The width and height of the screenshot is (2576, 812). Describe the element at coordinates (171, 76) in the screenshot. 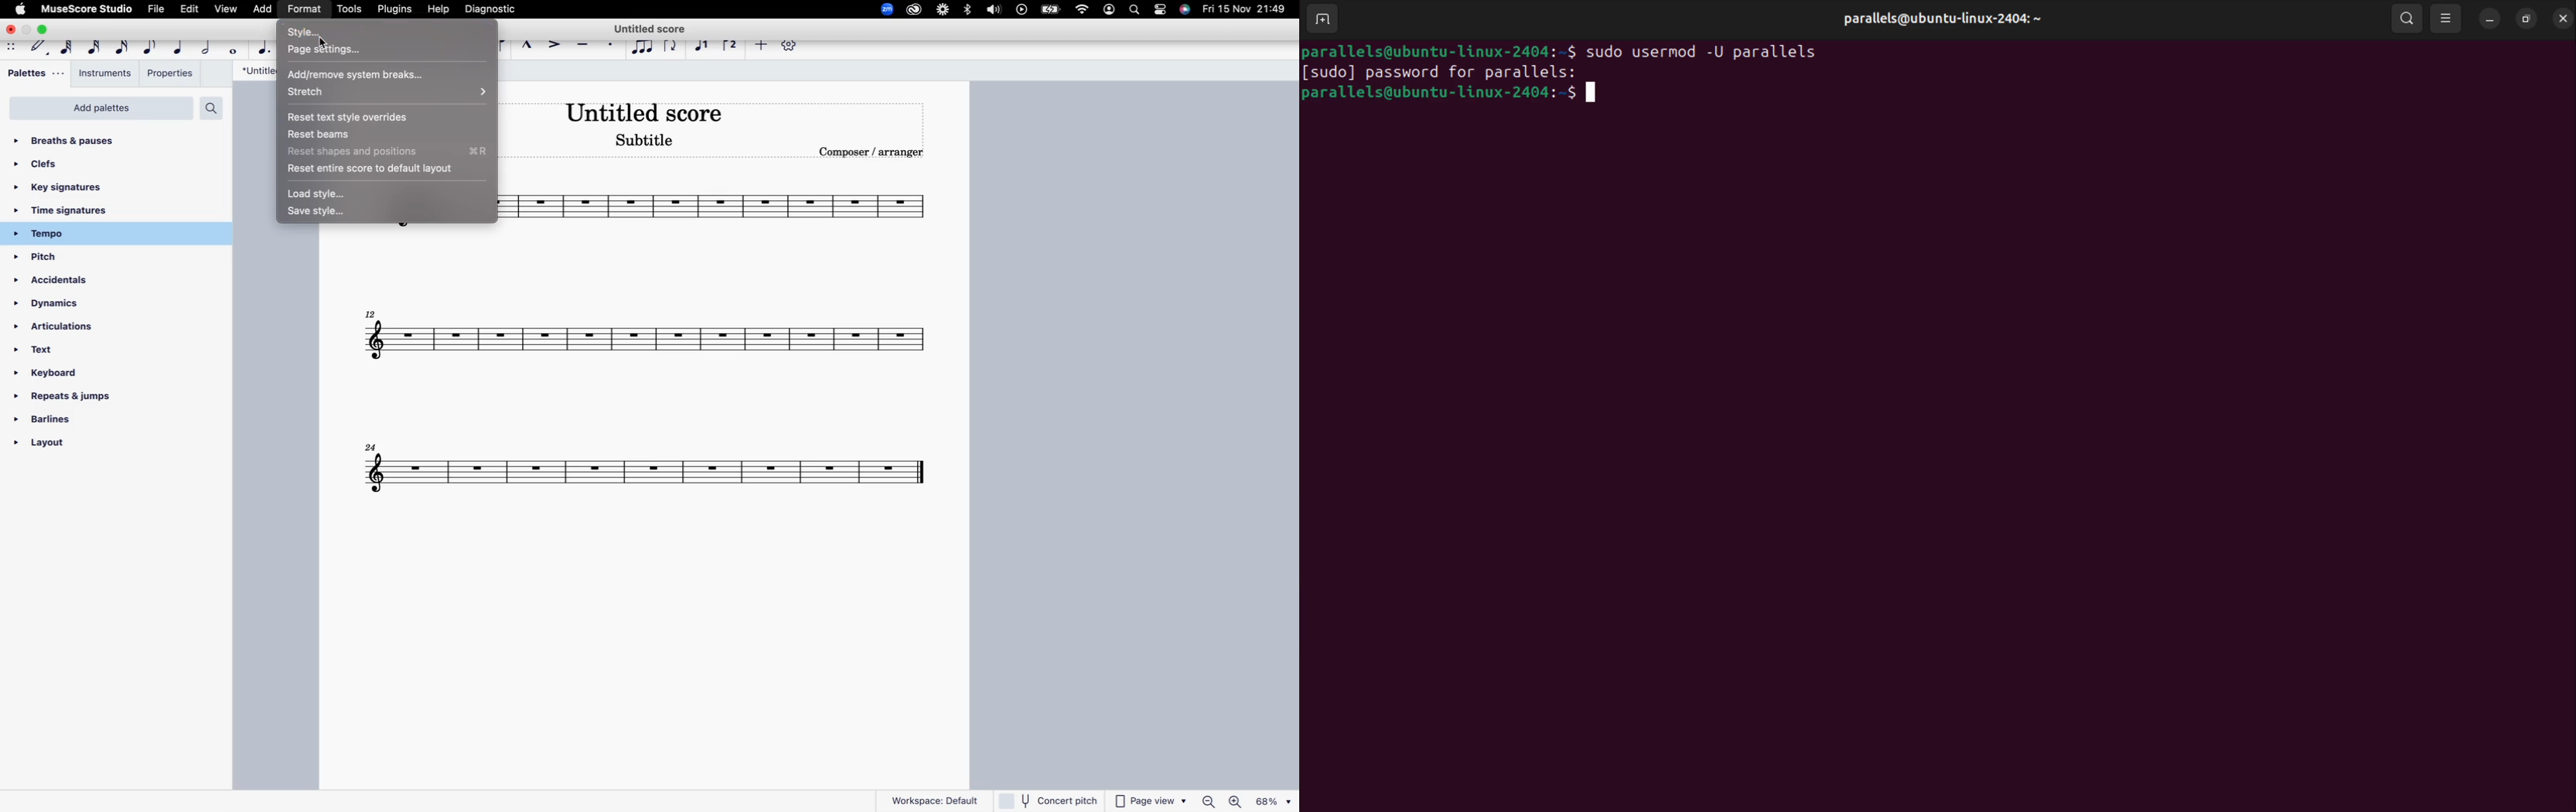

I see `properties` at that location.